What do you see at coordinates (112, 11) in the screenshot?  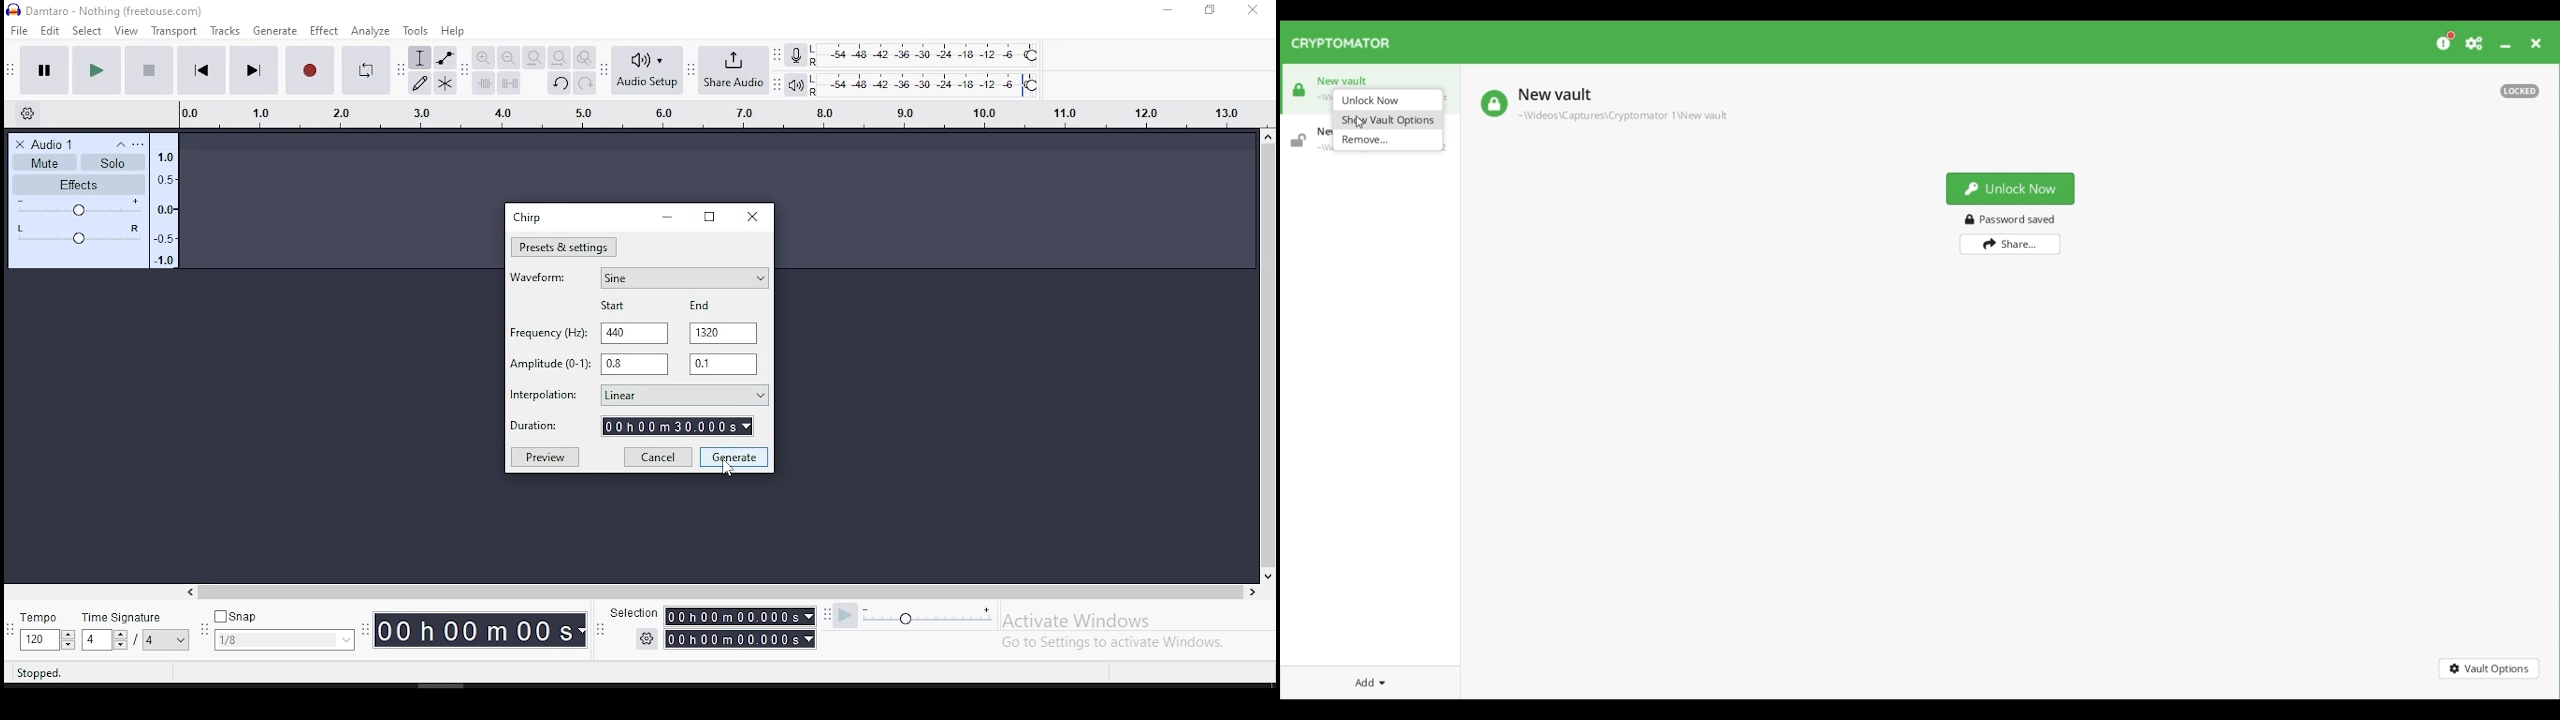 I see `icon and file name` at bounding box center [112, 11].